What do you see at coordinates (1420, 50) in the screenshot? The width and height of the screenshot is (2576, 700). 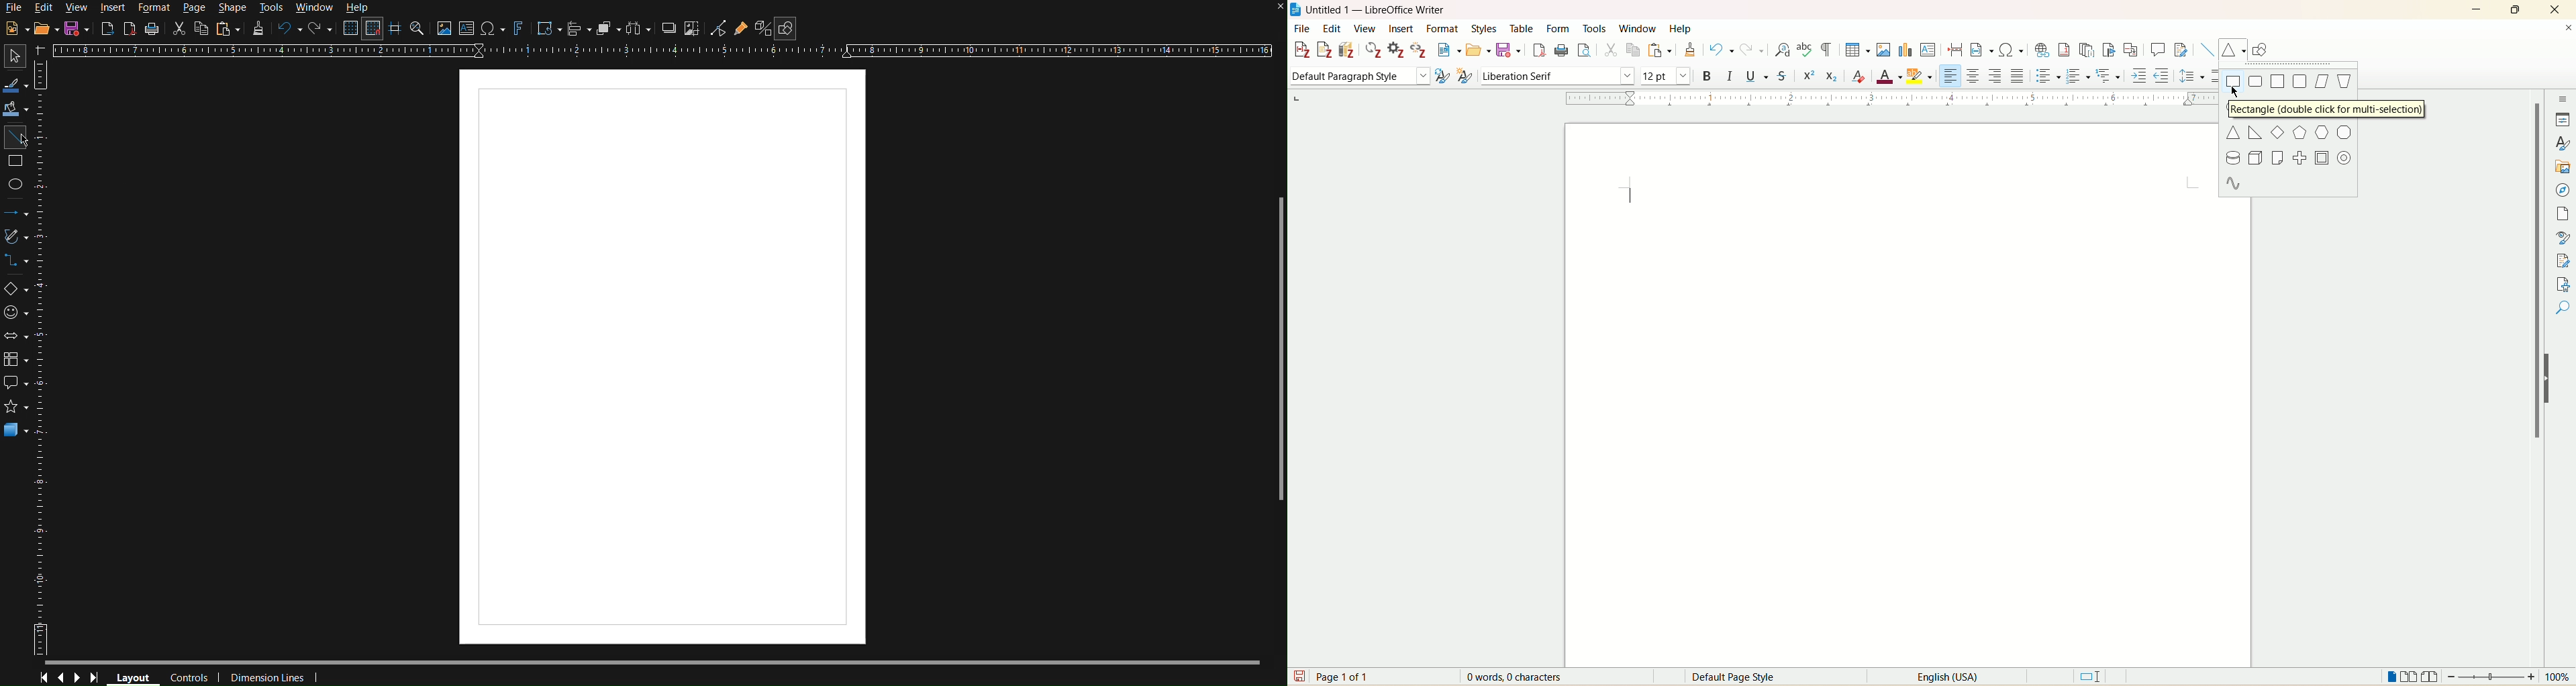 I see `unlink citation` at bounding box center [1420, 50].